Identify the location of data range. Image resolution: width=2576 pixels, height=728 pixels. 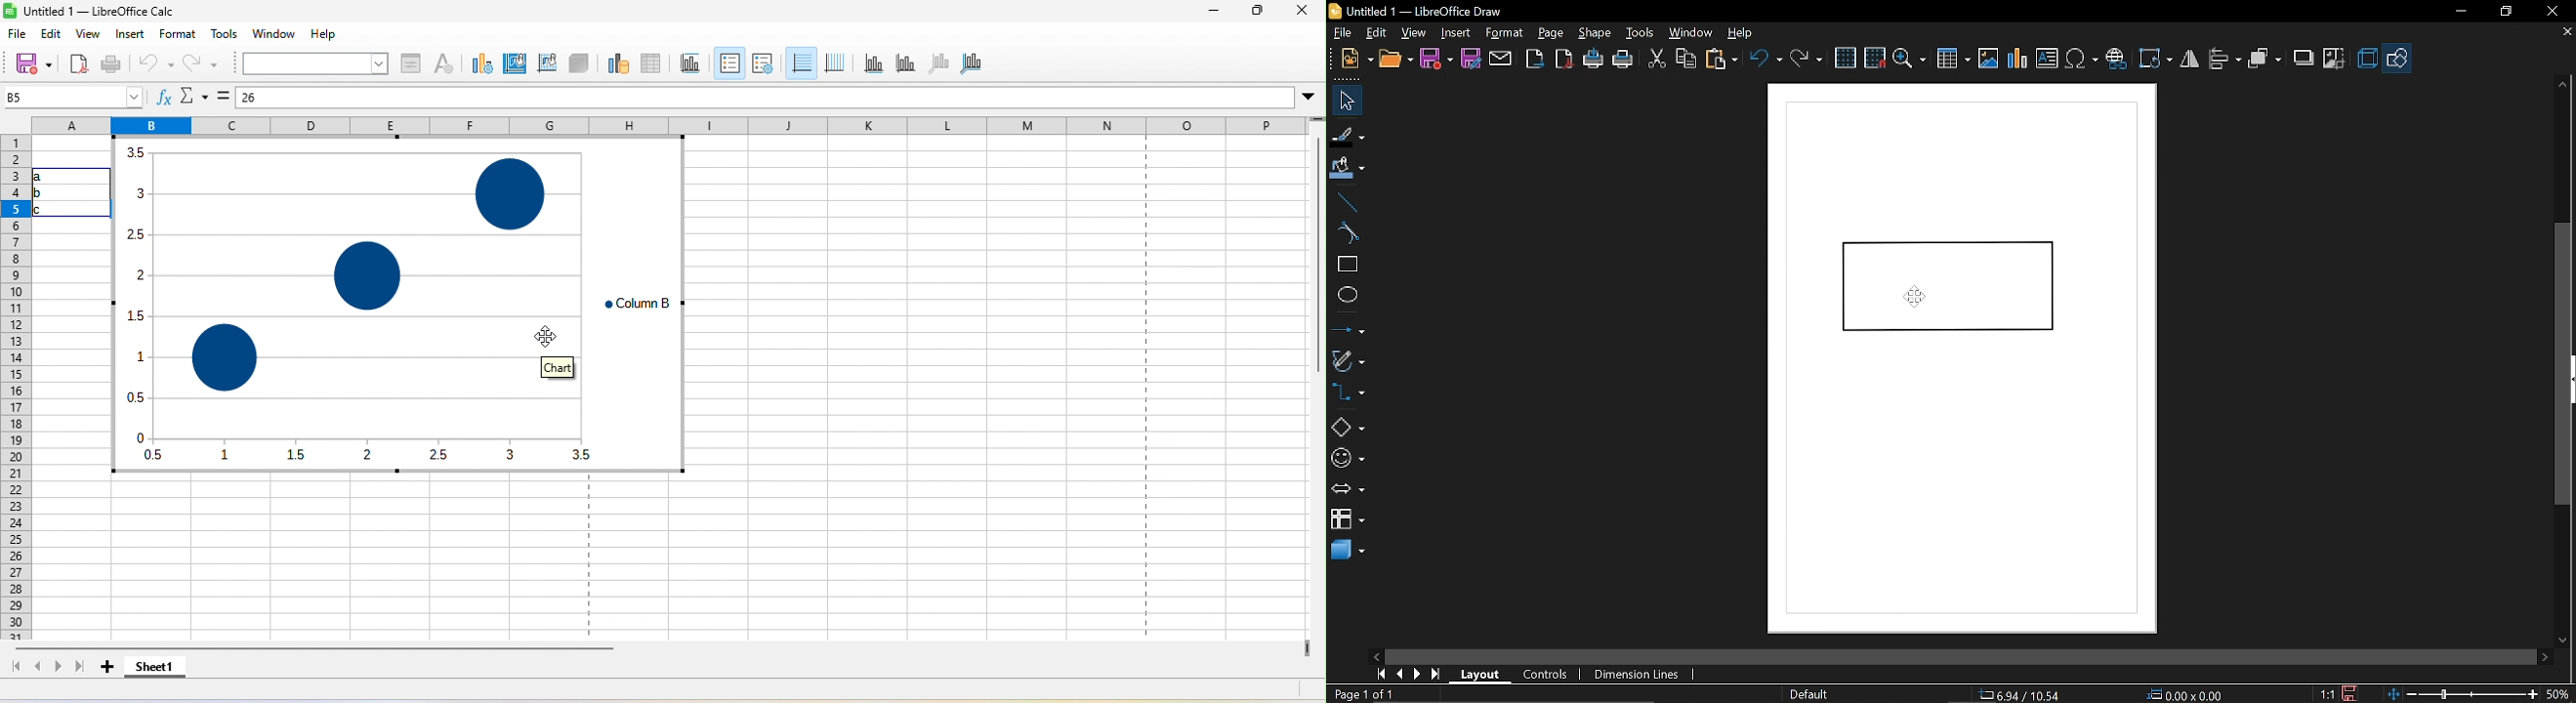
(617, 63).